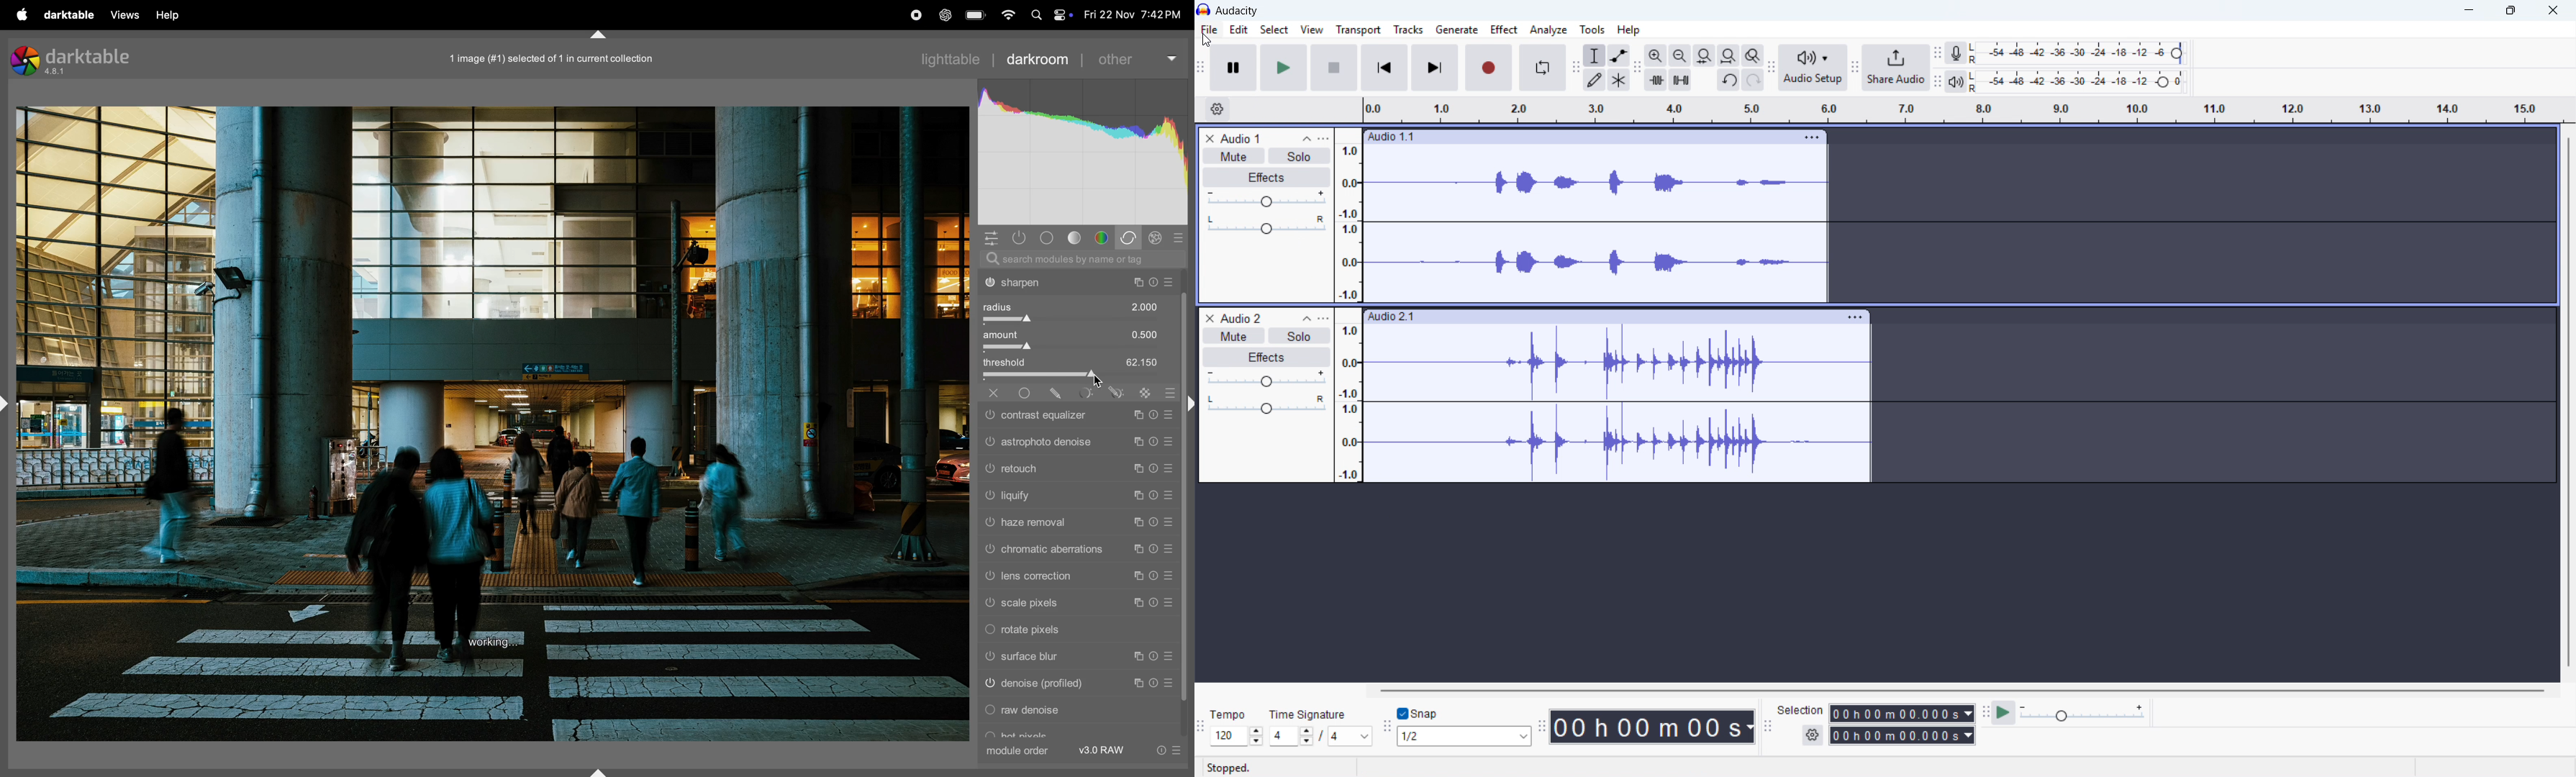 The image size is (2576, 784). I want to click on file , so click(1210, 30).